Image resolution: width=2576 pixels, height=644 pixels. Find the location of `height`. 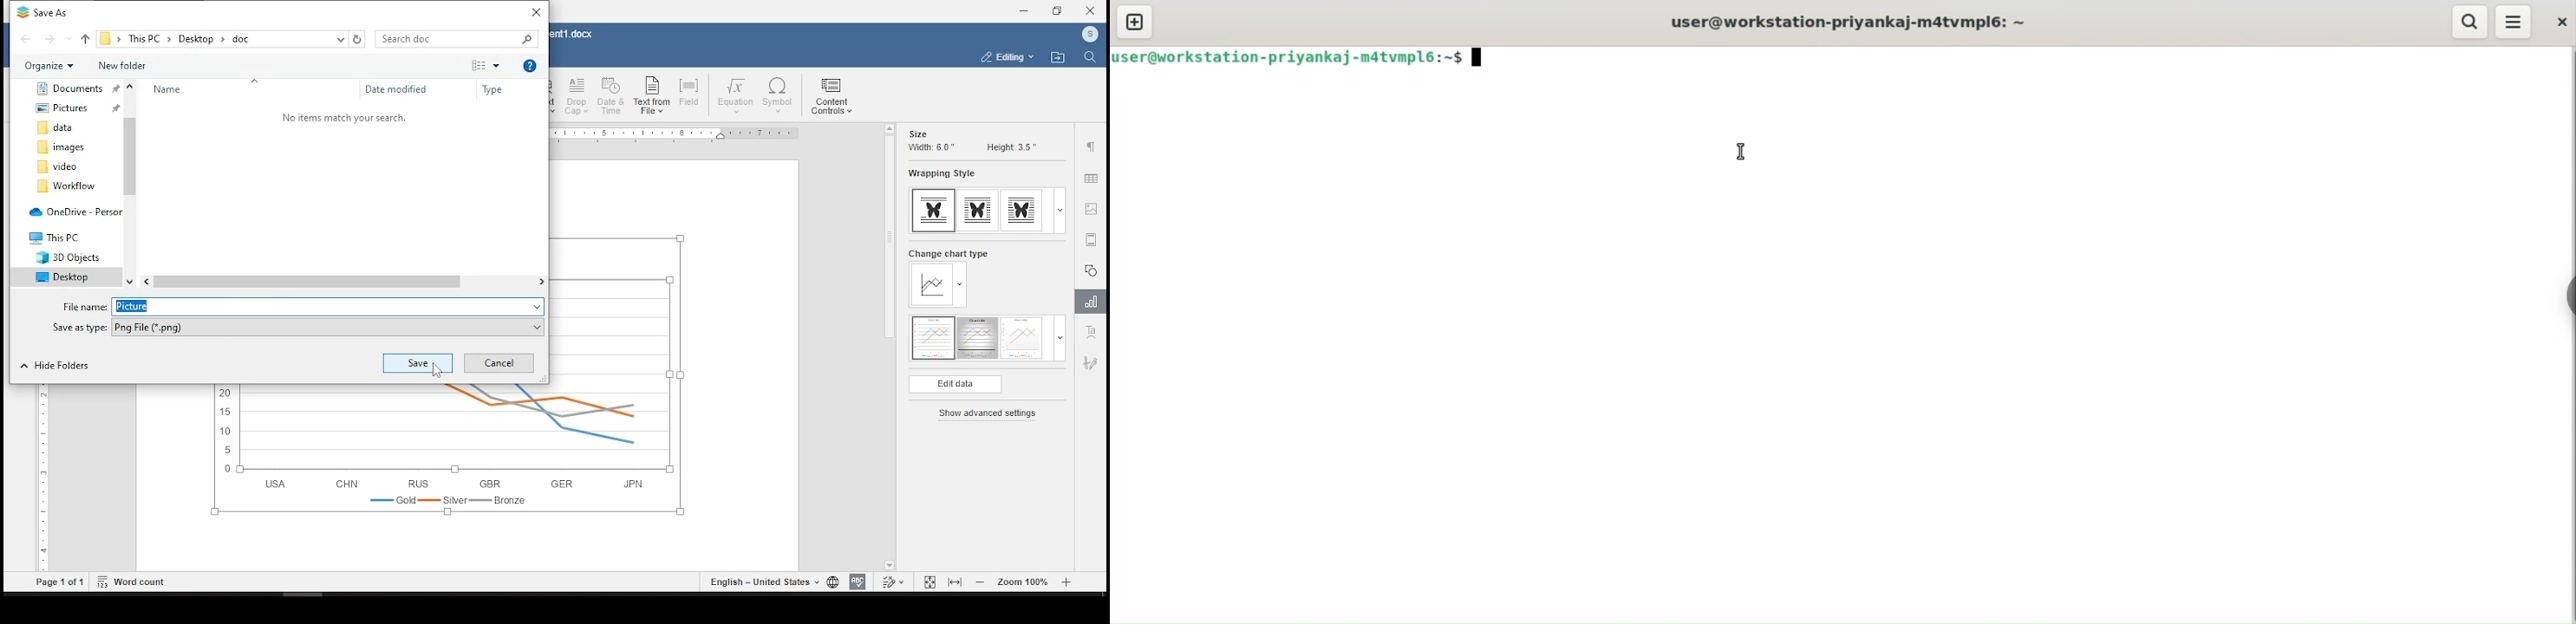

height is located at coordinates (1011, 147).